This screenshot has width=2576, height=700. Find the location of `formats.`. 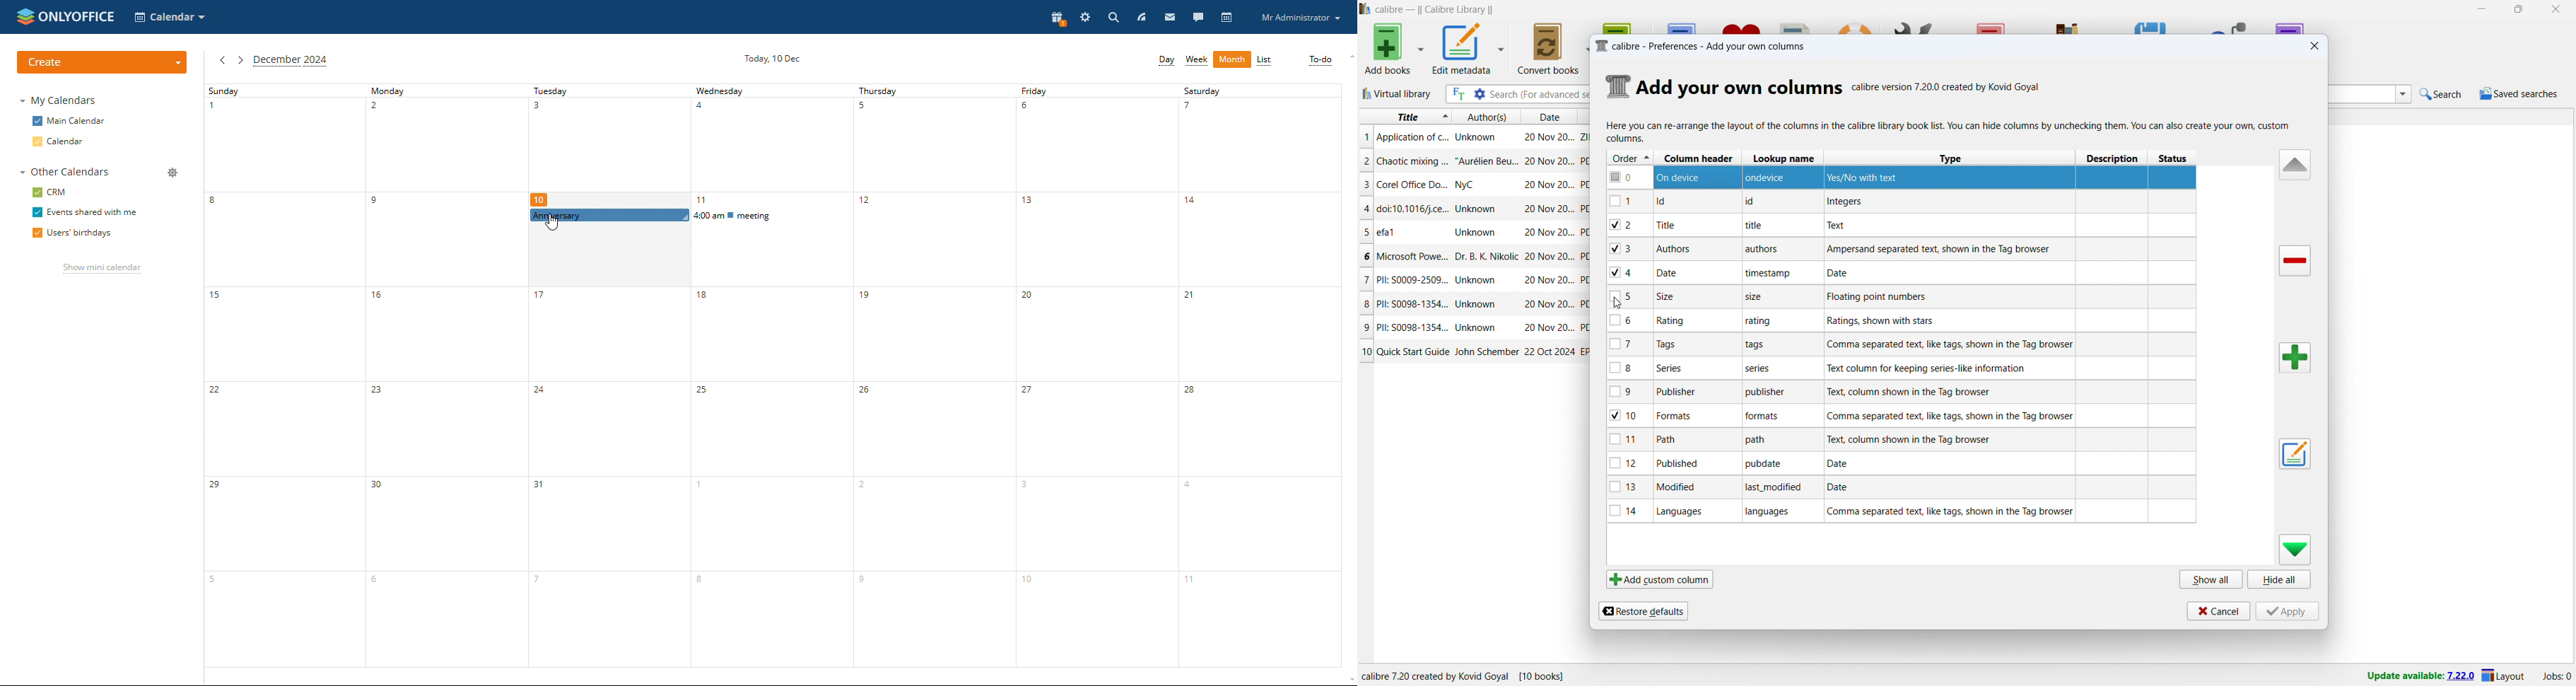

formats. is located at coordinates (1764, 418).